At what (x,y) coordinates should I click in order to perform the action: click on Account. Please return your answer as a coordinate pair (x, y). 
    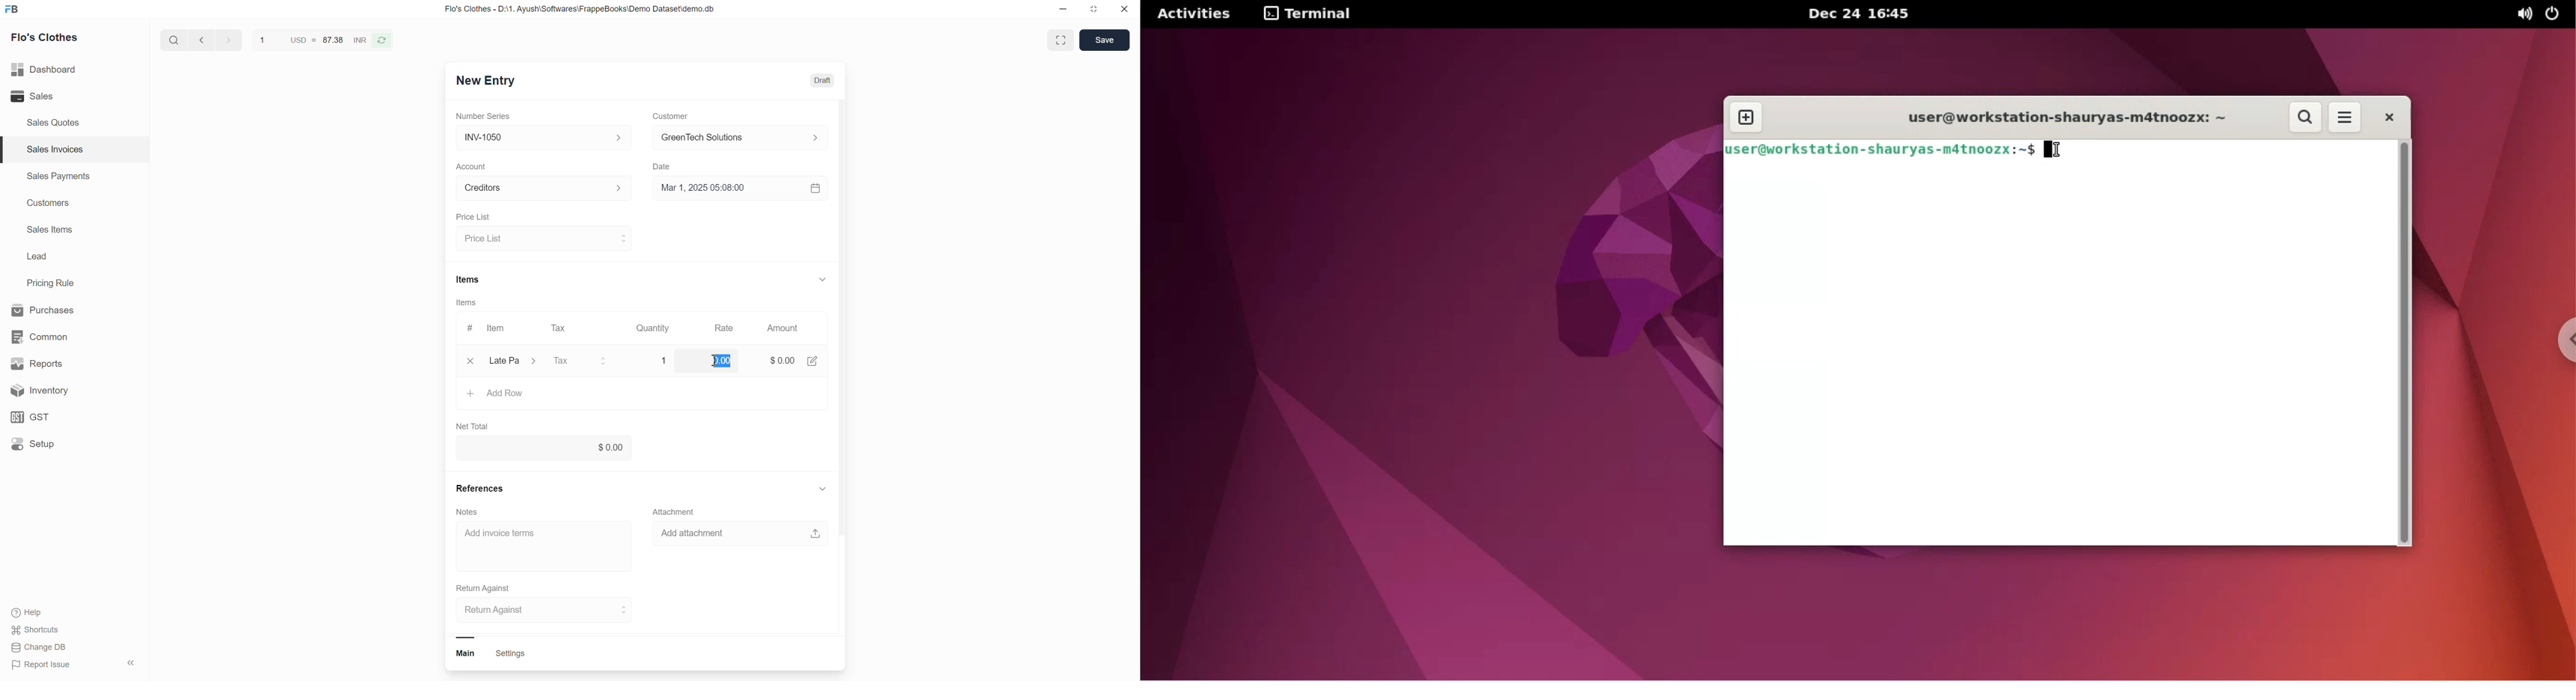
    Looking at the image, I should click on (473, 166).